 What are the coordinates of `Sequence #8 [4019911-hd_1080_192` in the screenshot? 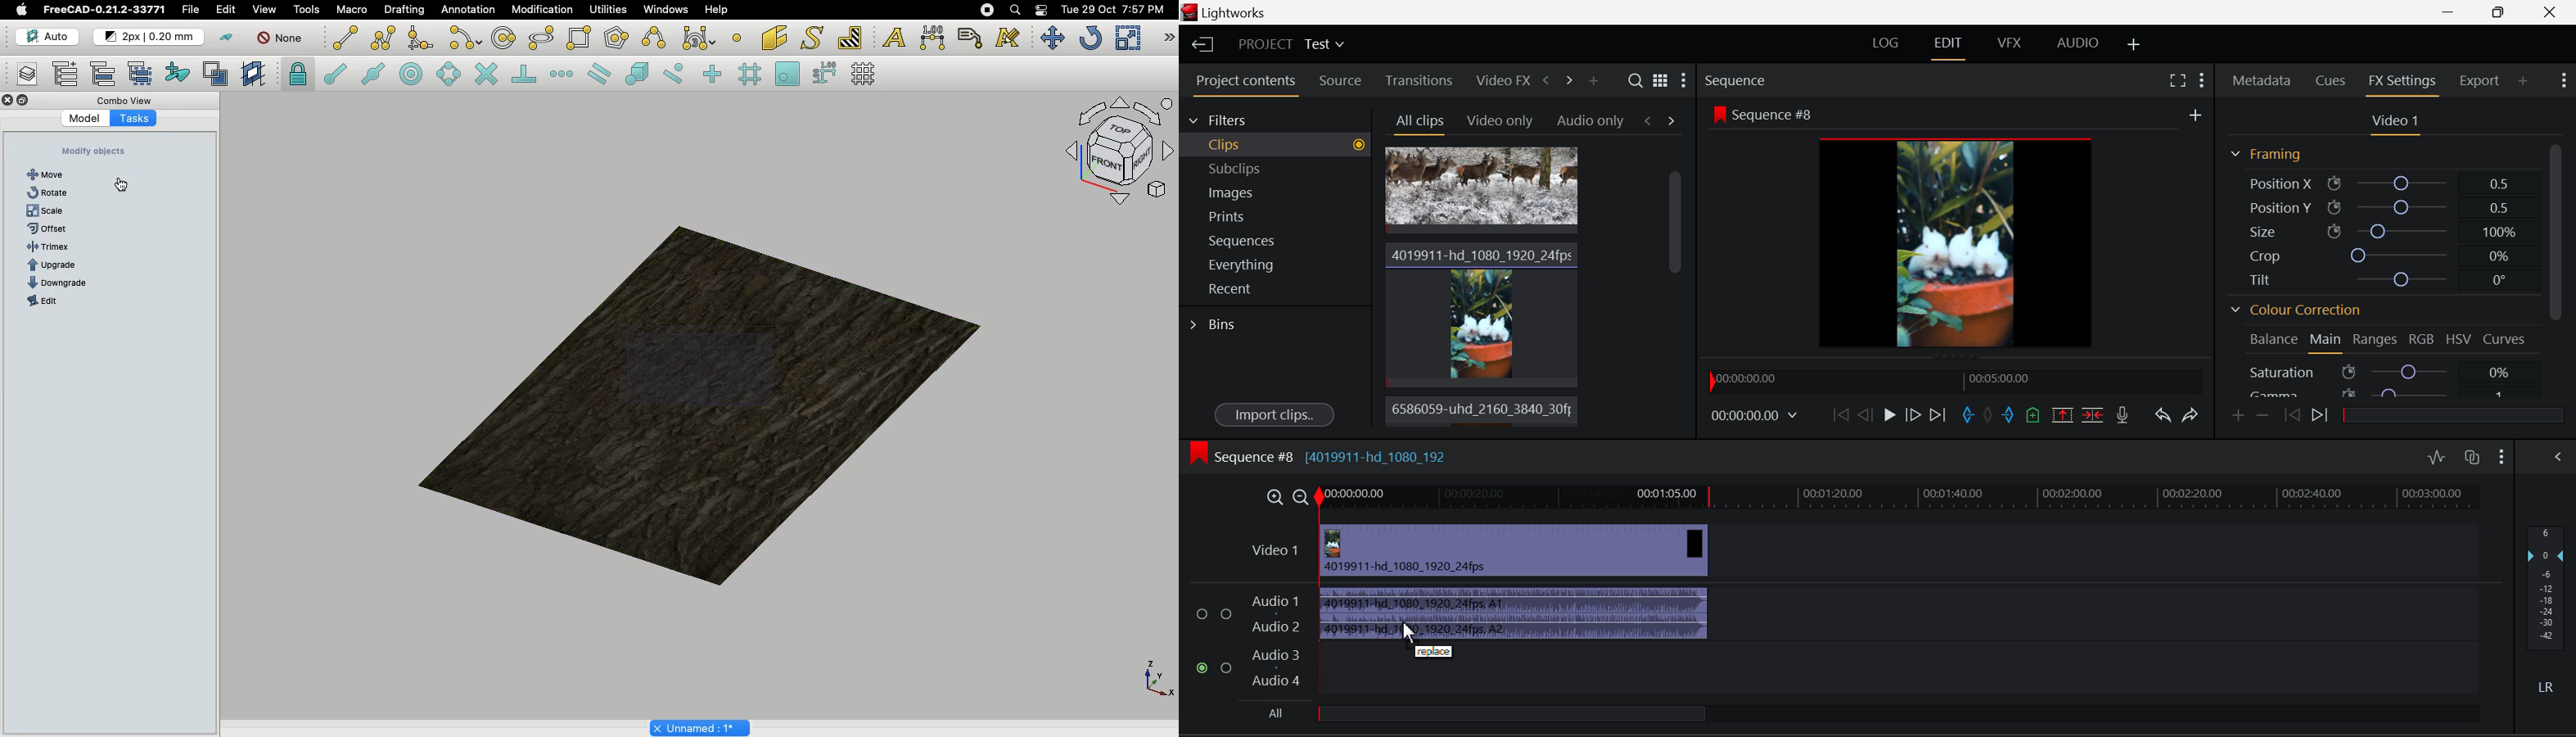 It's located at (1319, 453).